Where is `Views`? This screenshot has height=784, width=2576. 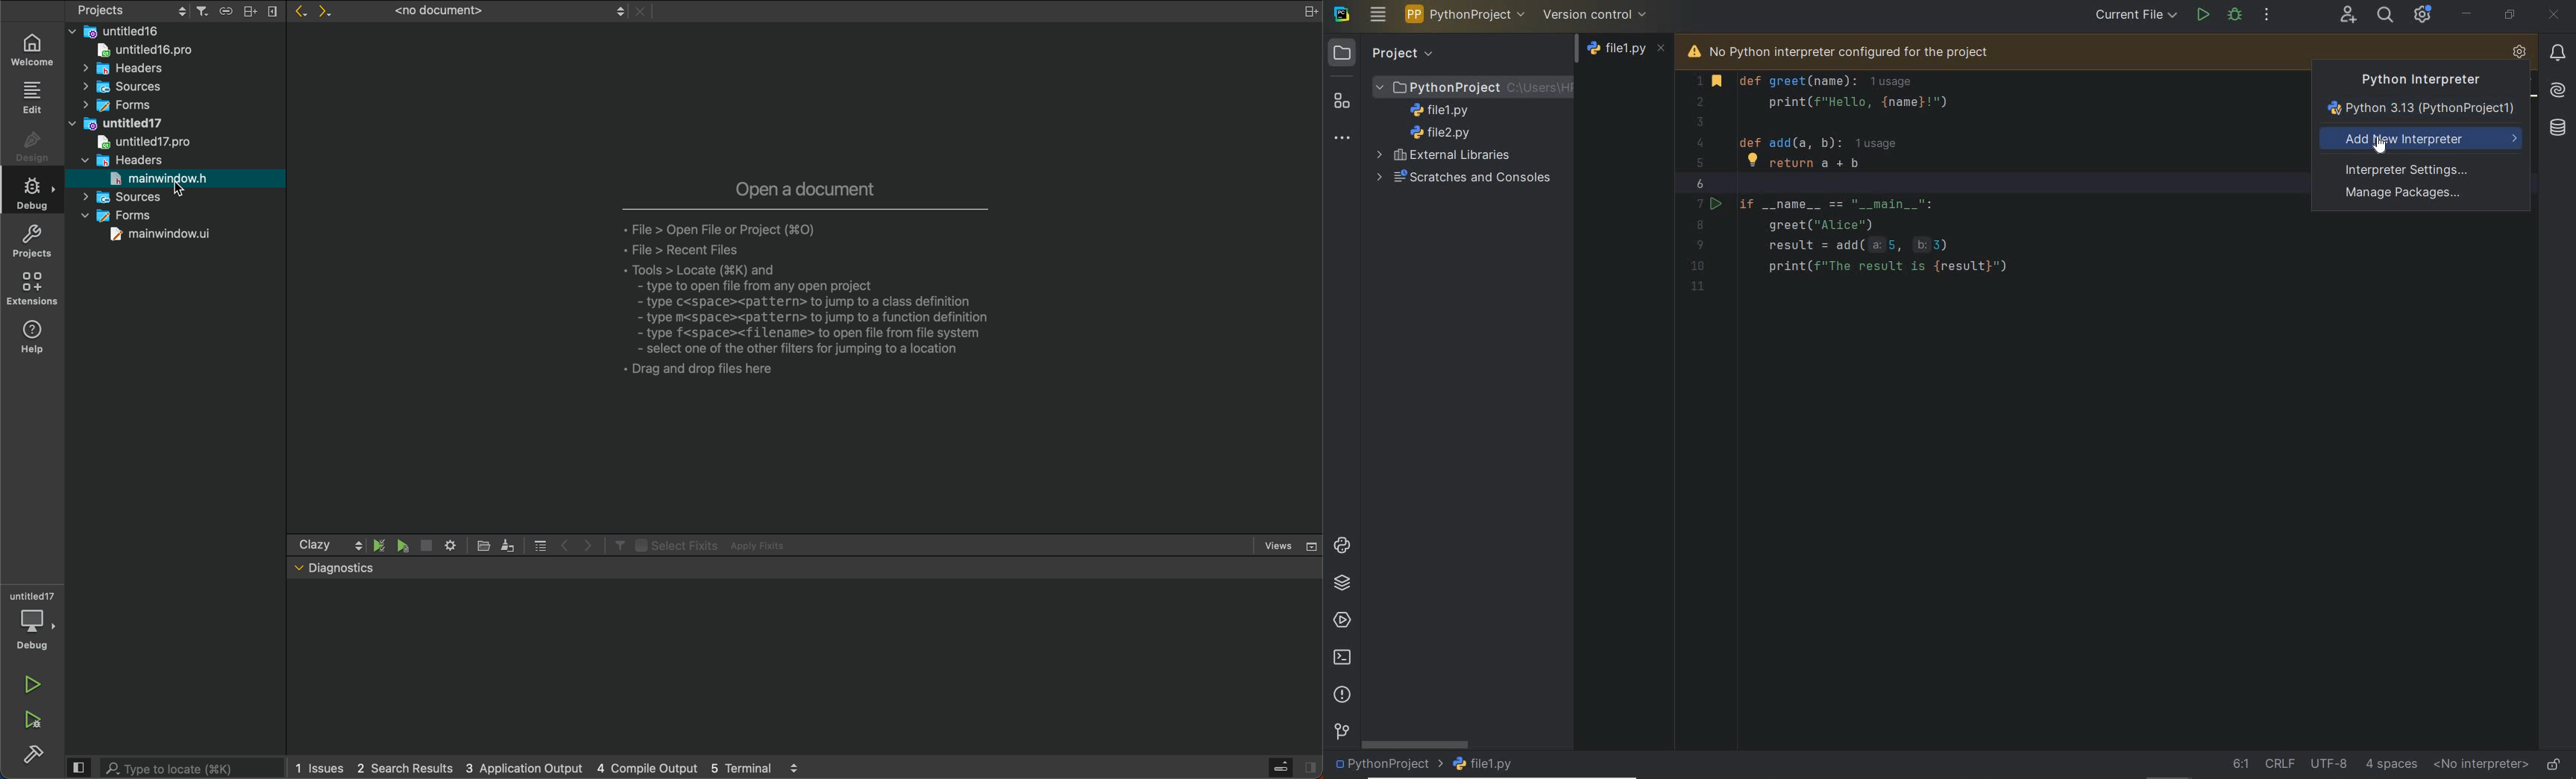
Views is located at coordinates (1291, 546).